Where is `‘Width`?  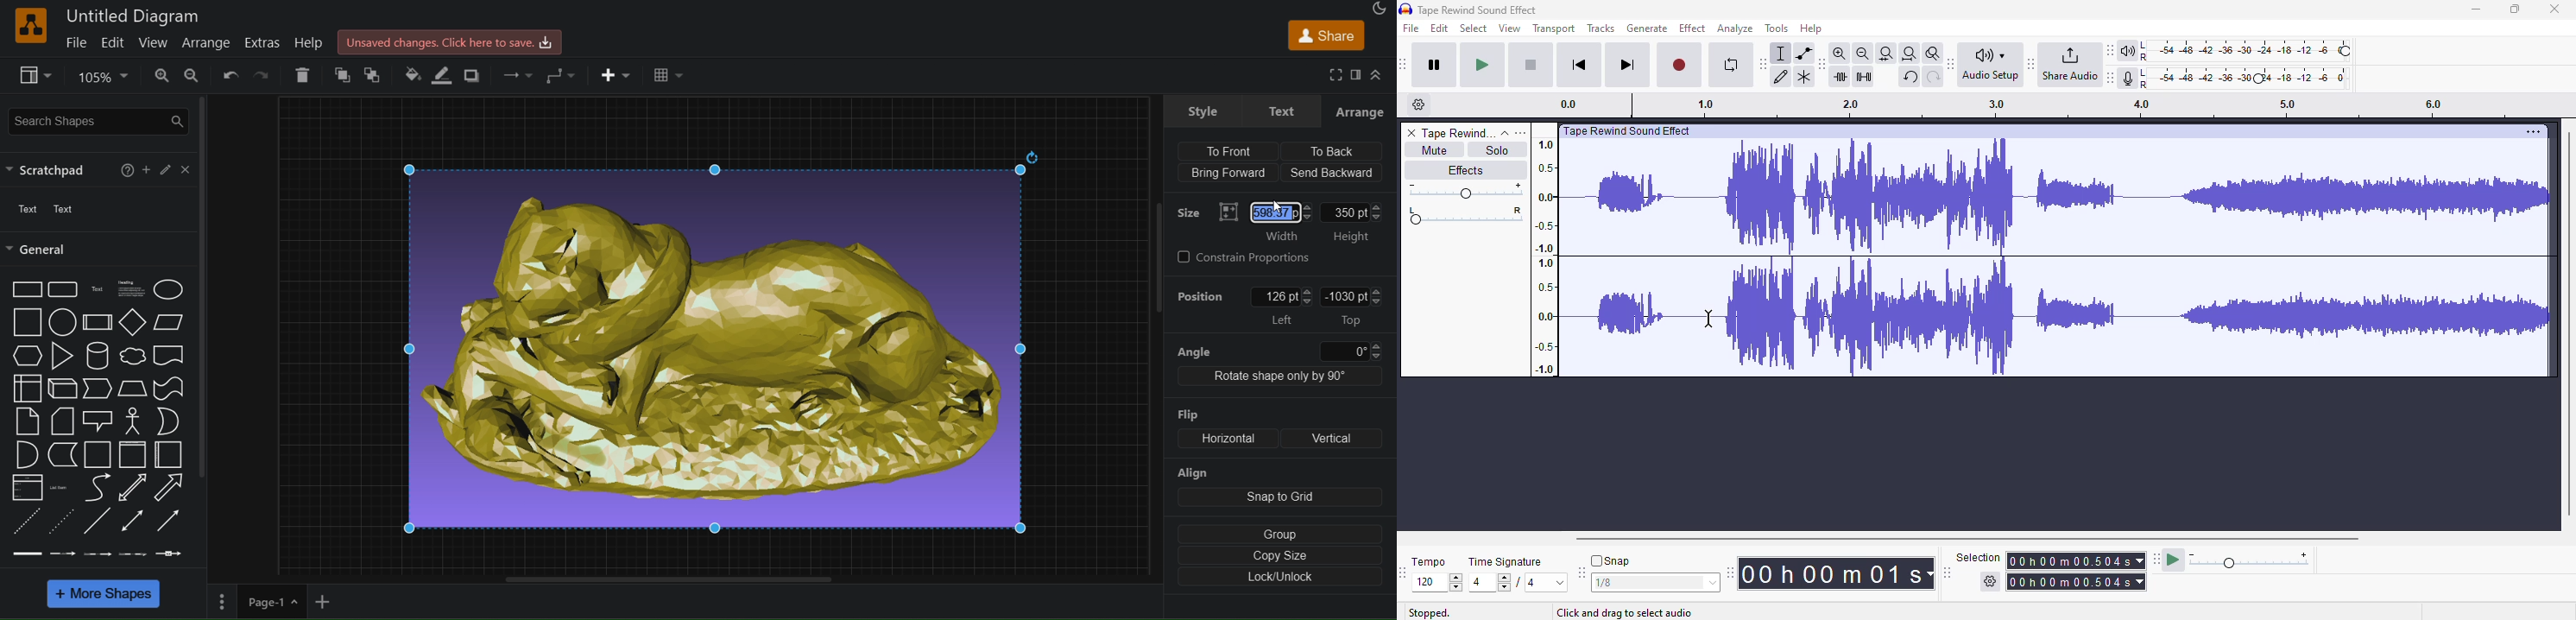
‘Width is located at coordinates (1279, 237).